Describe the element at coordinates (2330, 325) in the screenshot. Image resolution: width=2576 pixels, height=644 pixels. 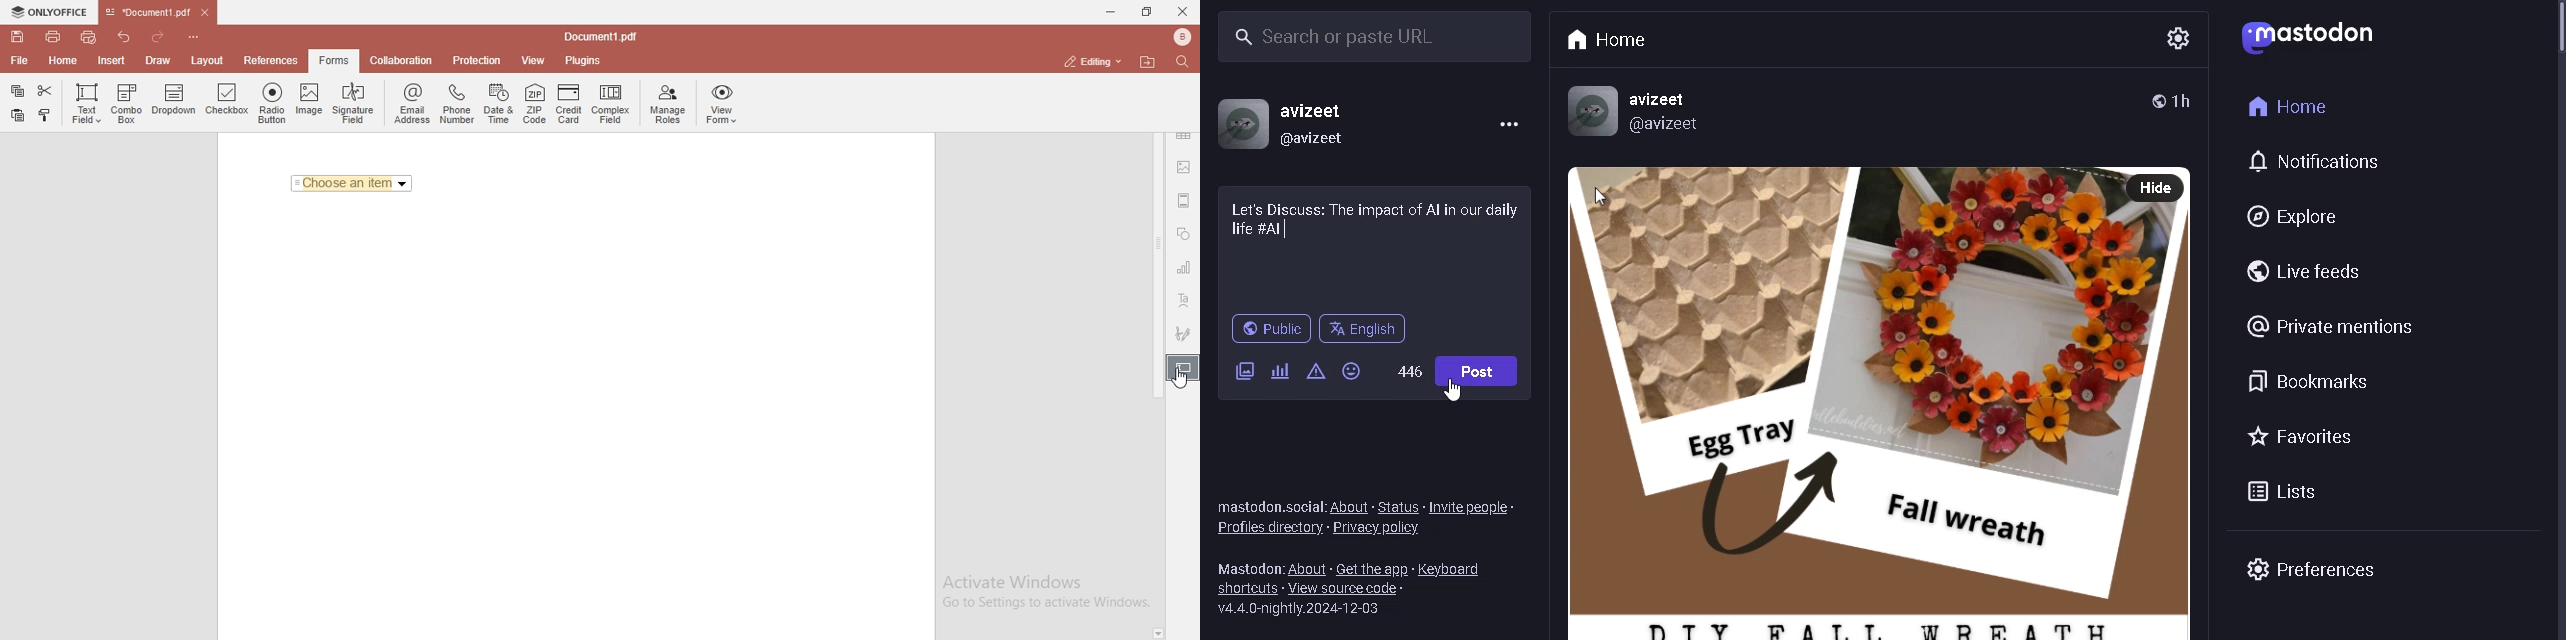
I see `PRIVATE MENTIONS` at that location.